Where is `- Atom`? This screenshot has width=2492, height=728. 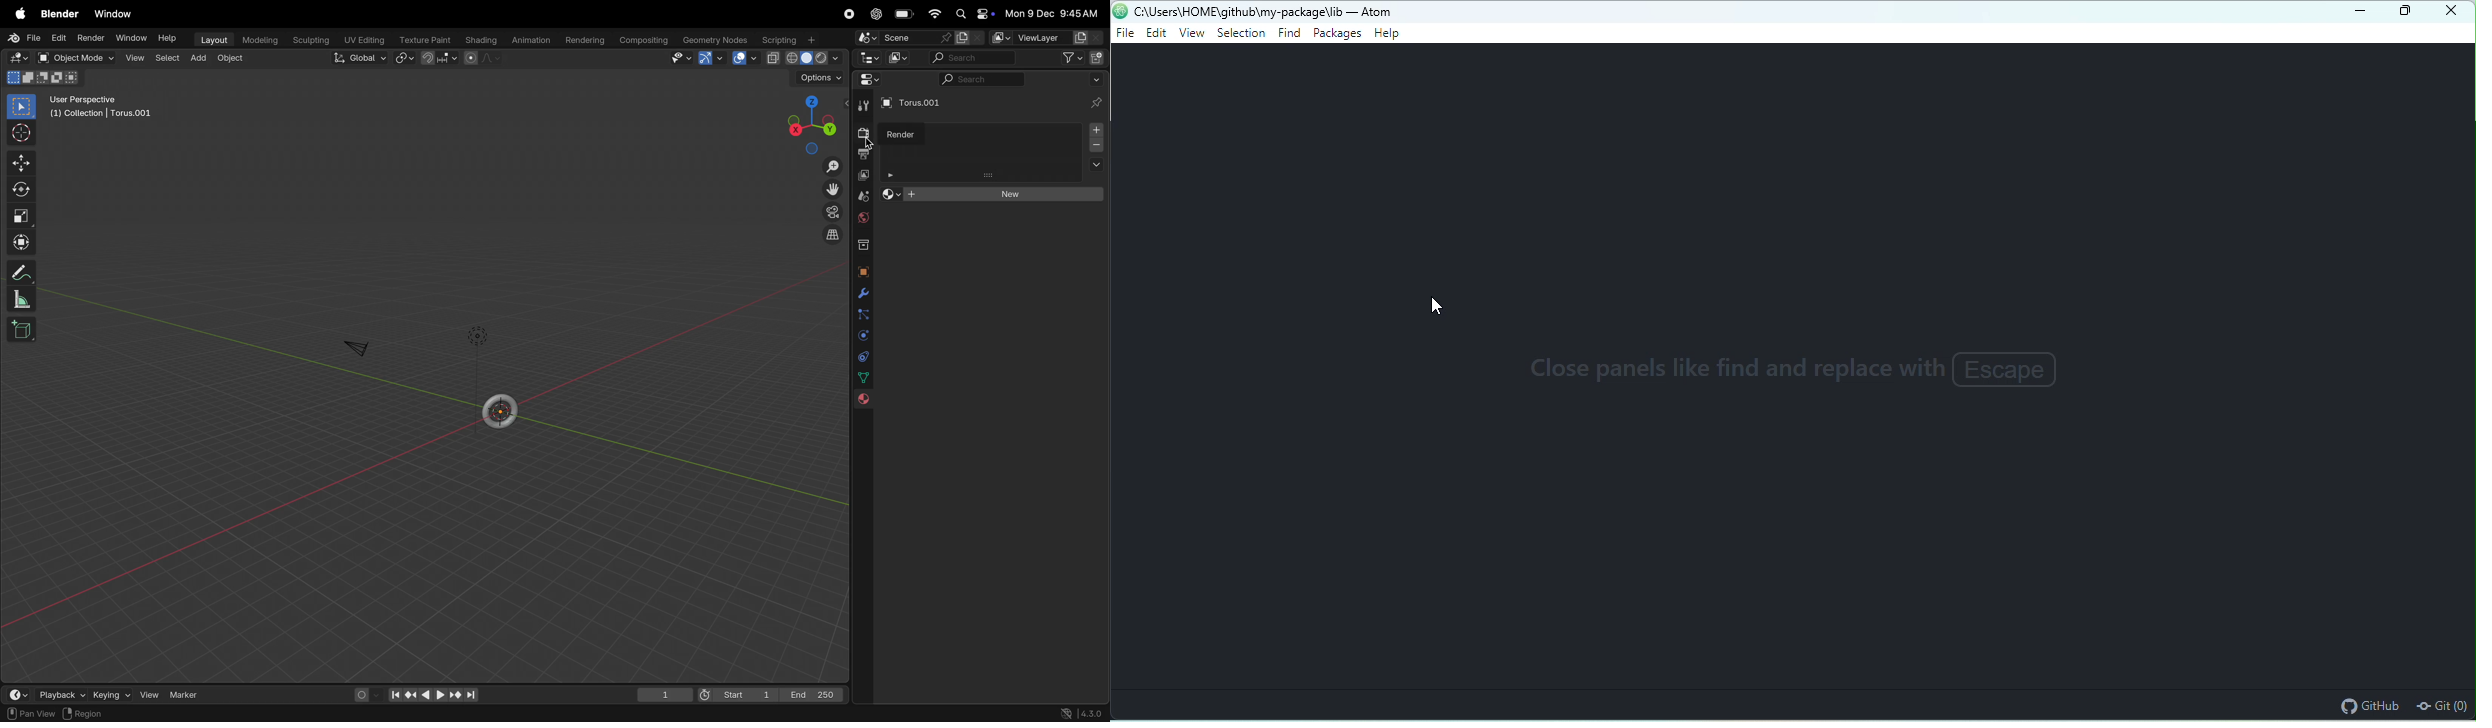 - Atom is located at coordinates (1369, 11).